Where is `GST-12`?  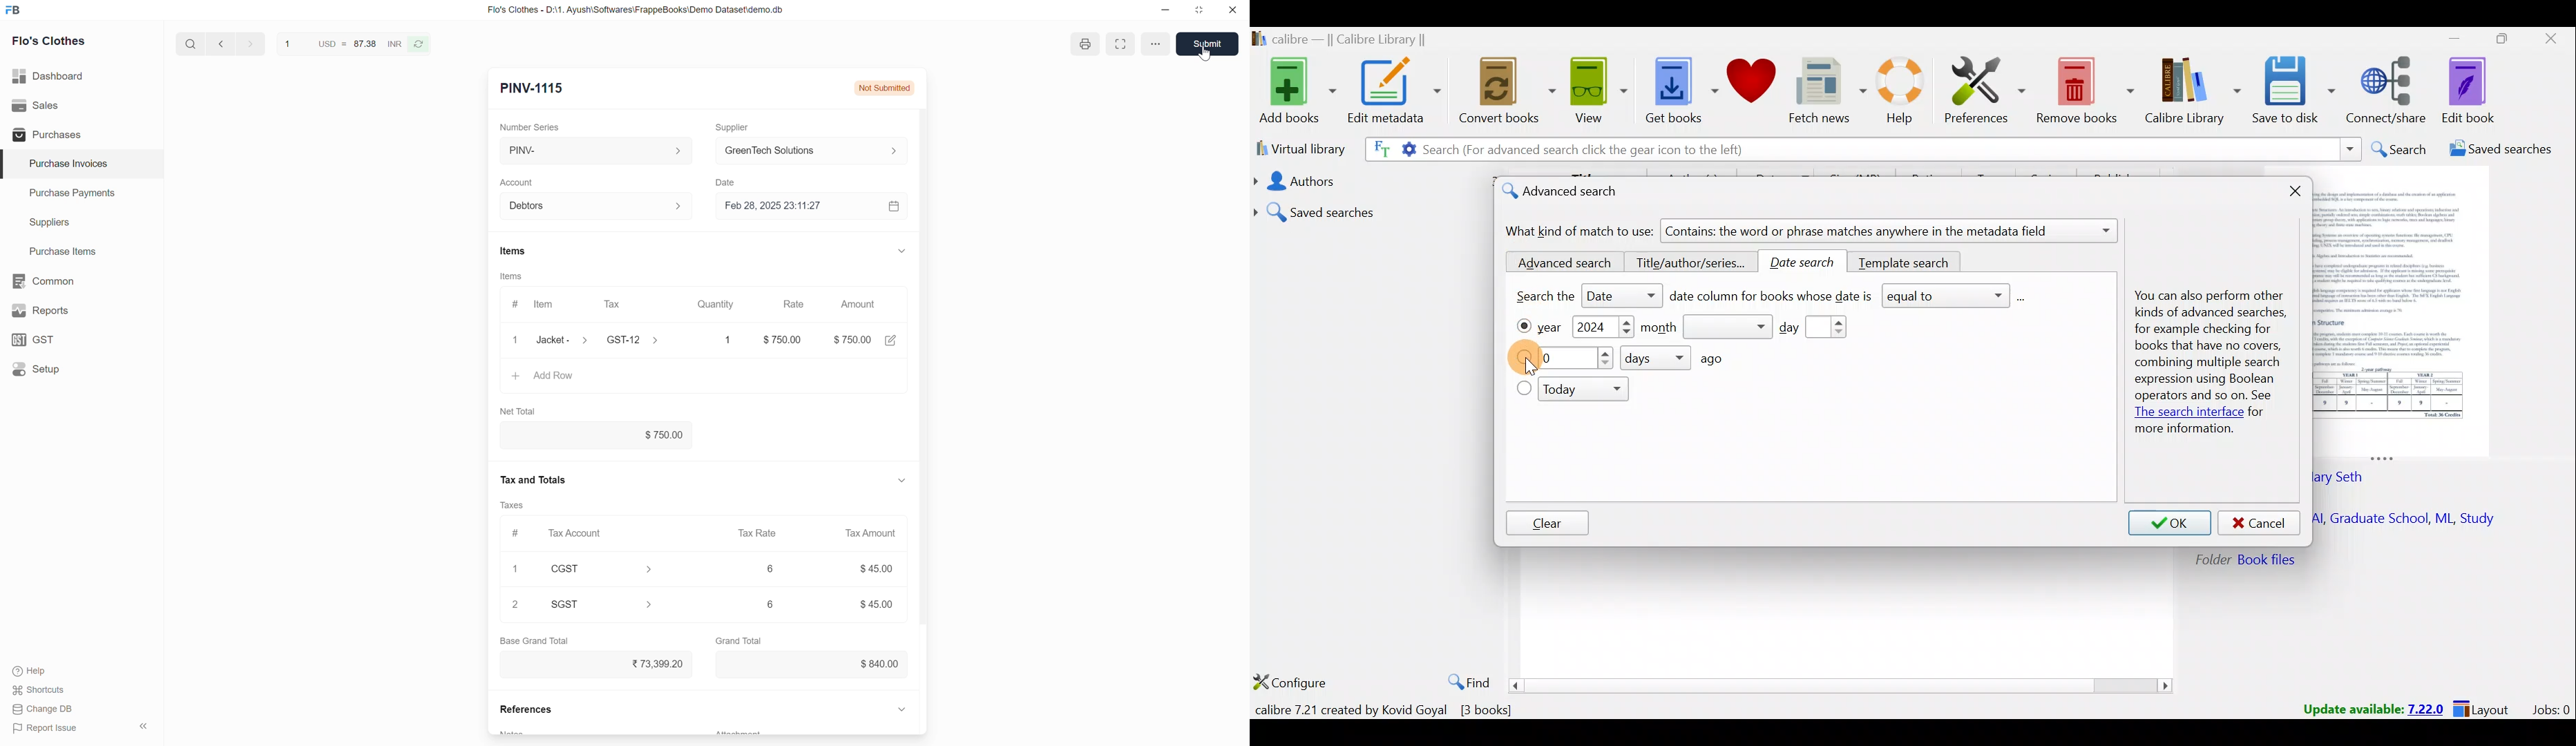
GST-12 is located at coordinates (636, 339).